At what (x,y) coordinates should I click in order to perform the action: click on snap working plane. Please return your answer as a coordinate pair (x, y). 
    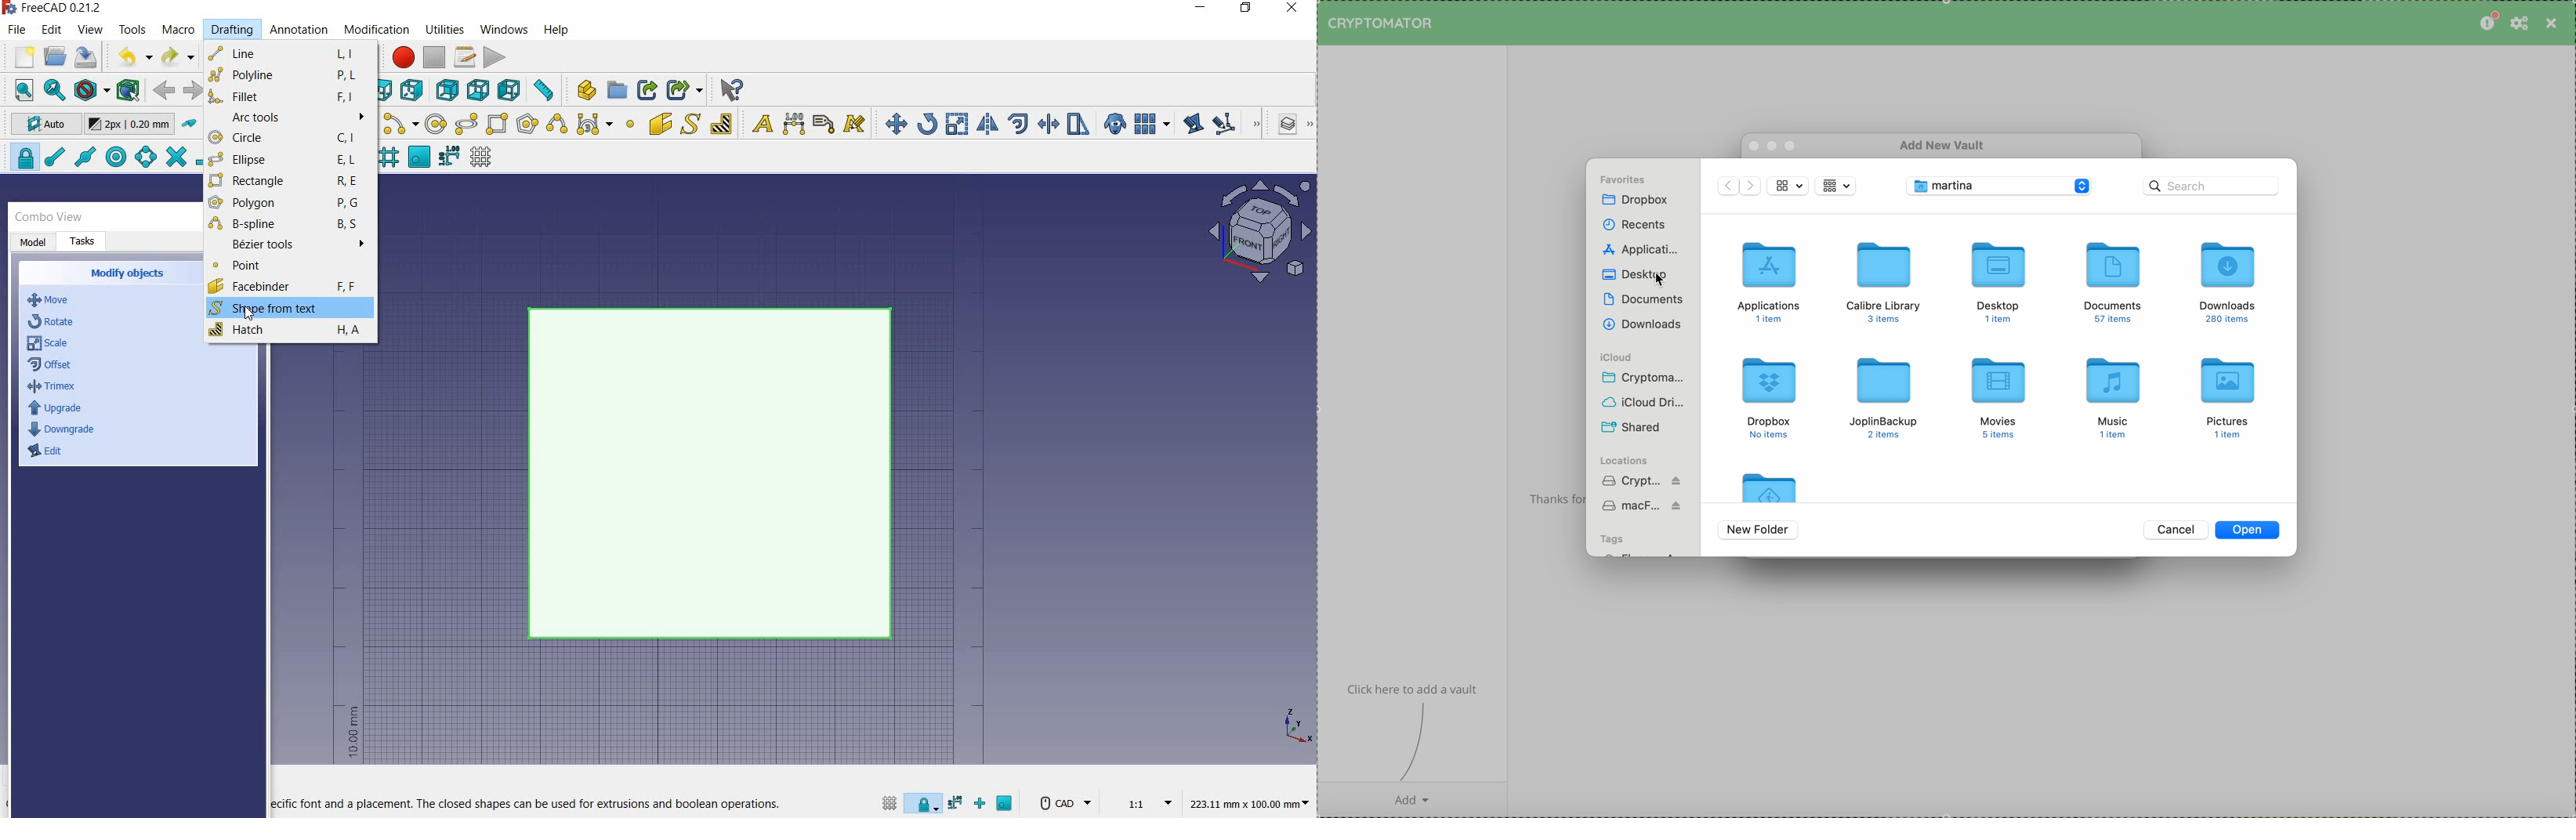
    Looking at the image, I should click on (1006, 805).